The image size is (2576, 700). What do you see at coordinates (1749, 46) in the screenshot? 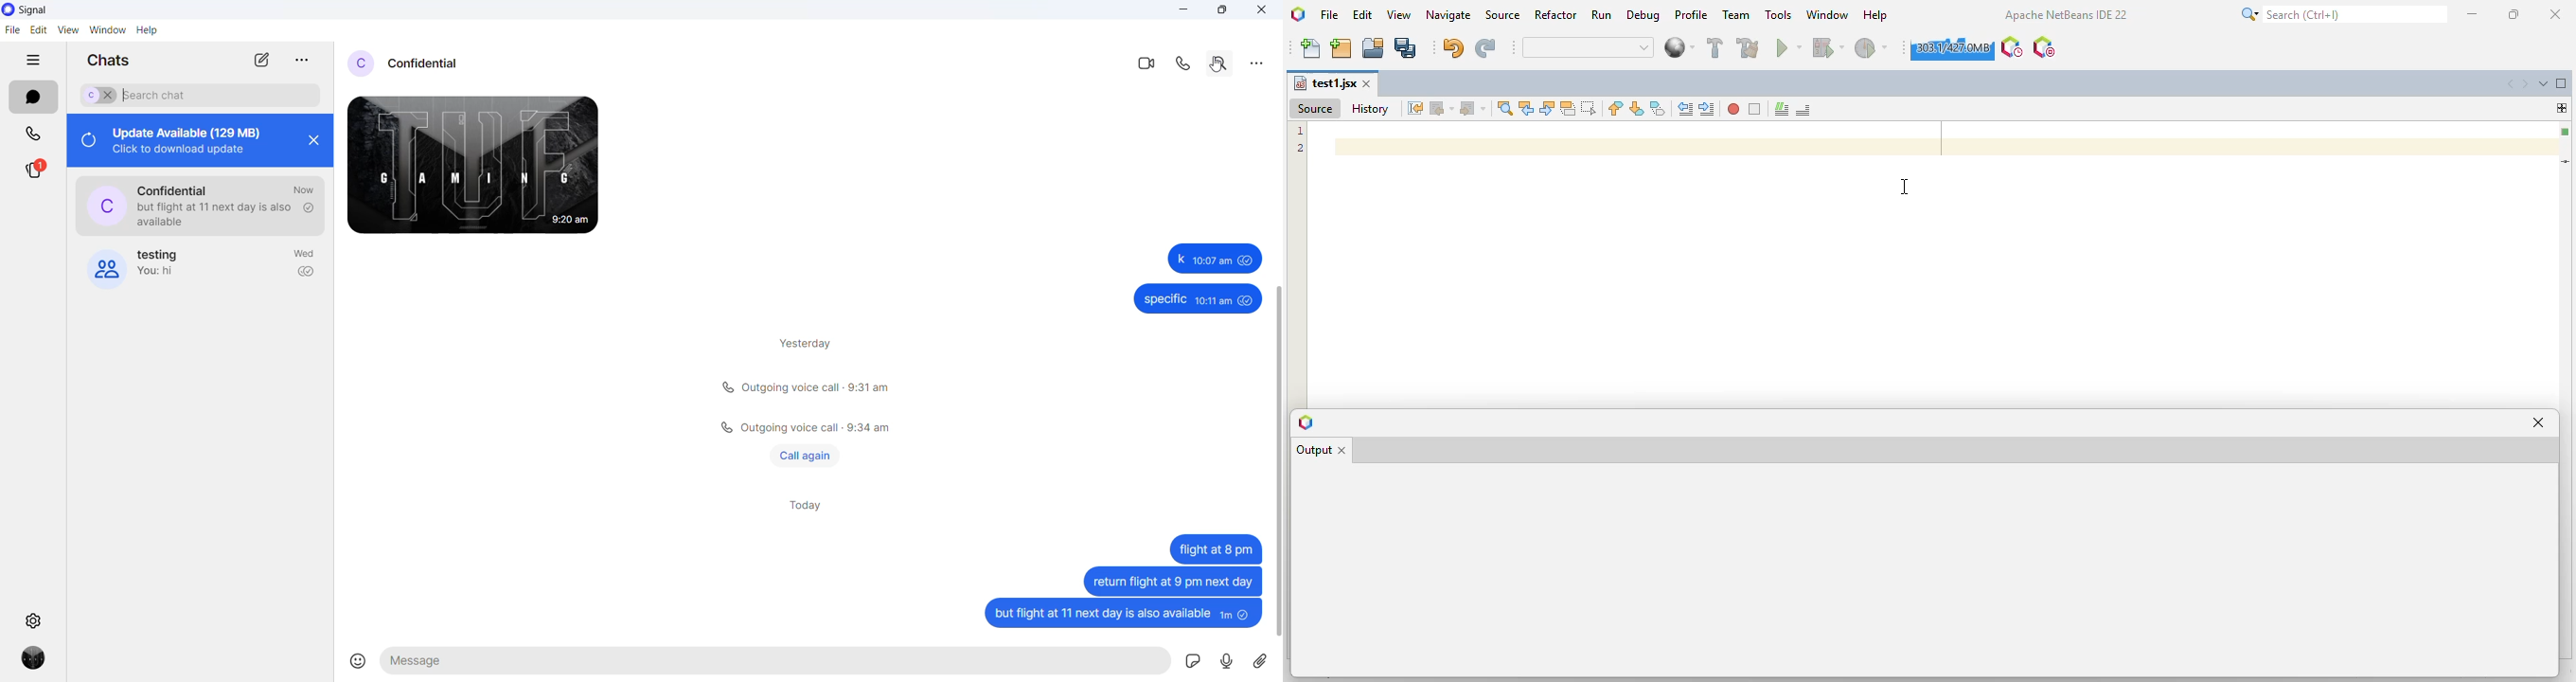
I see `clean and build project` at bounding box center [1749, 46].